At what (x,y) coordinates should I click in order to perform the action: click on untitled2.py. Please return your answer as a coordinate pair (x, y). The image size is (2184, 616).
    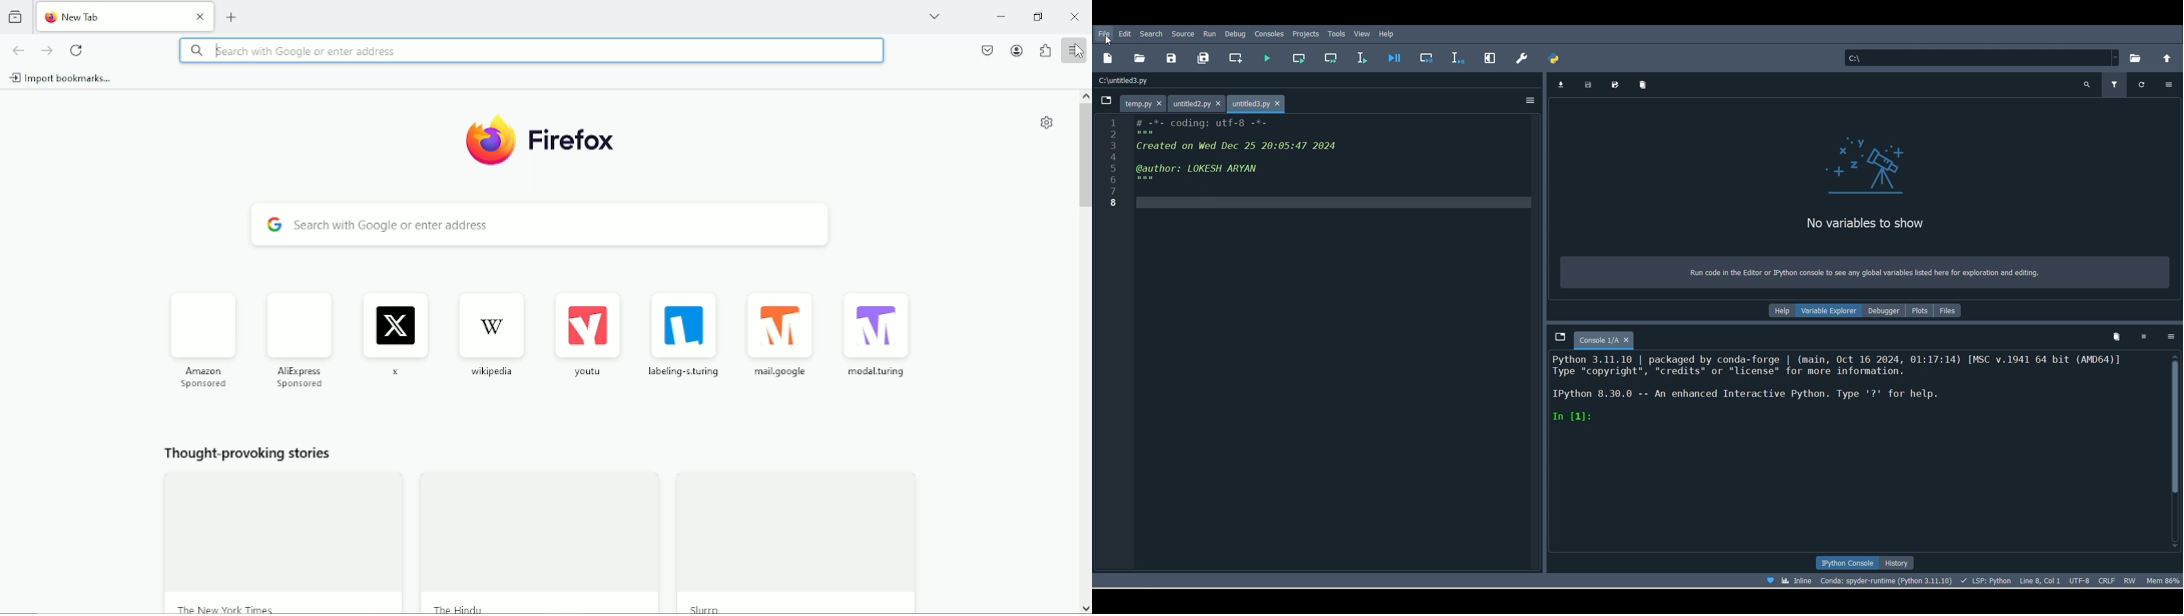
    Looking at the image, I should click on (1197, 102).